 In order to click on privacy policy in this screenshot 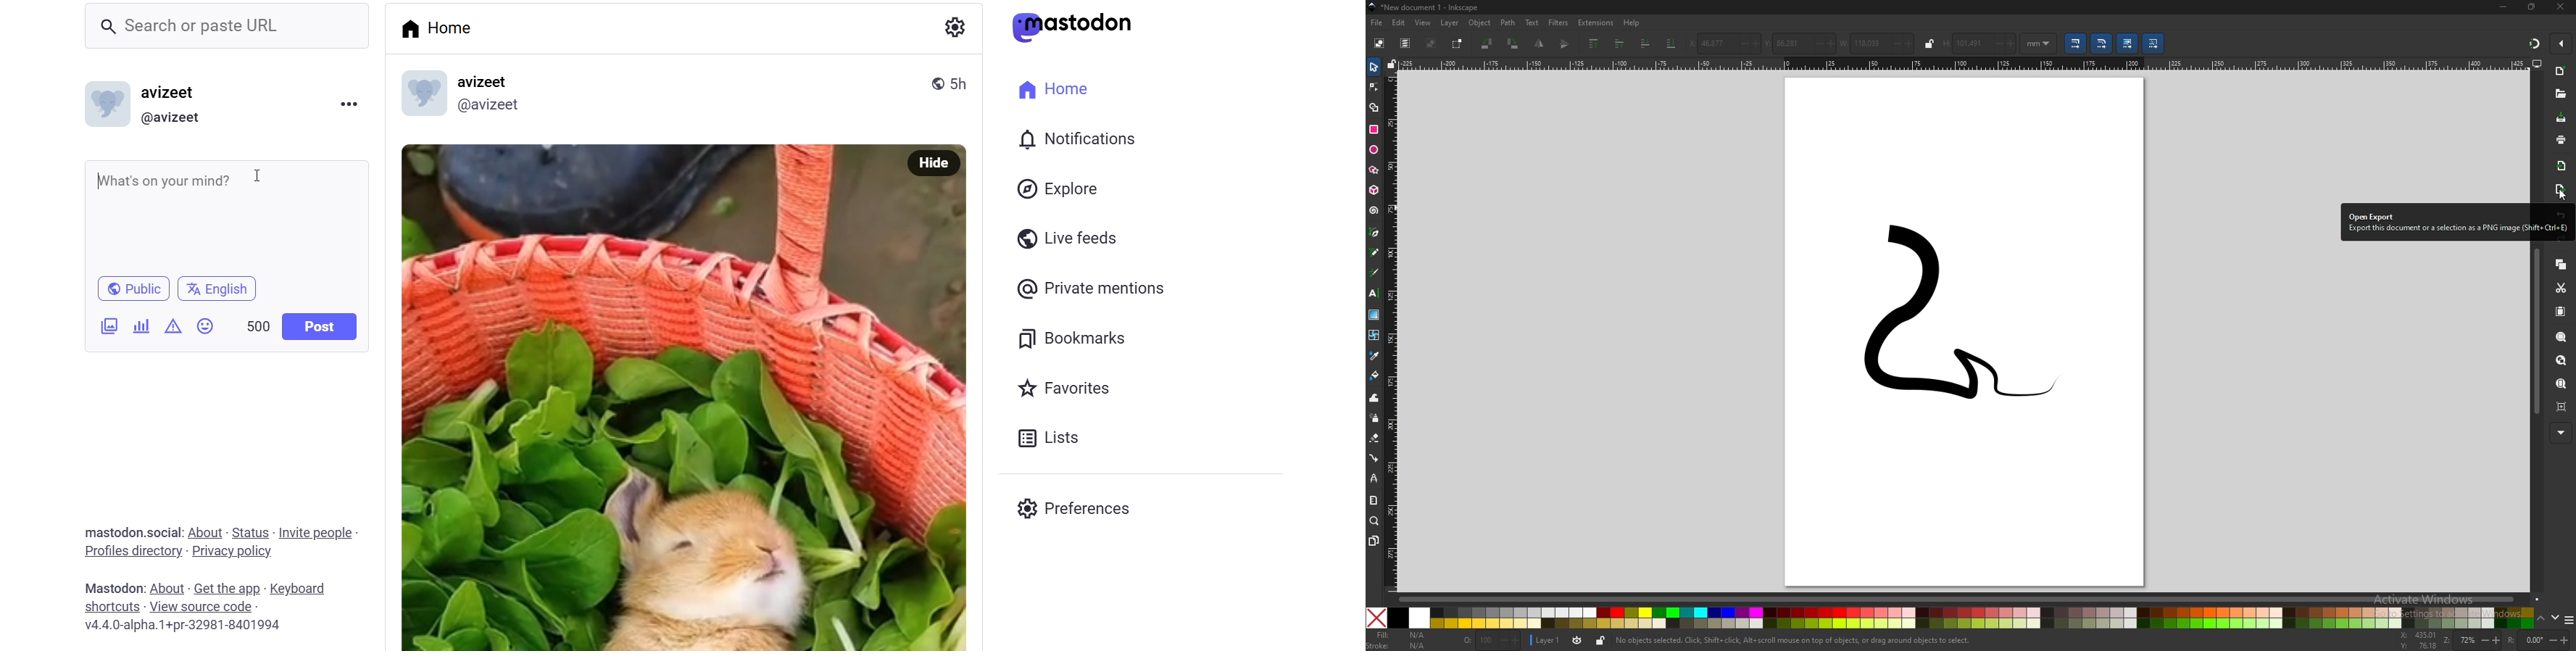, I will do `click(232, 553)`.